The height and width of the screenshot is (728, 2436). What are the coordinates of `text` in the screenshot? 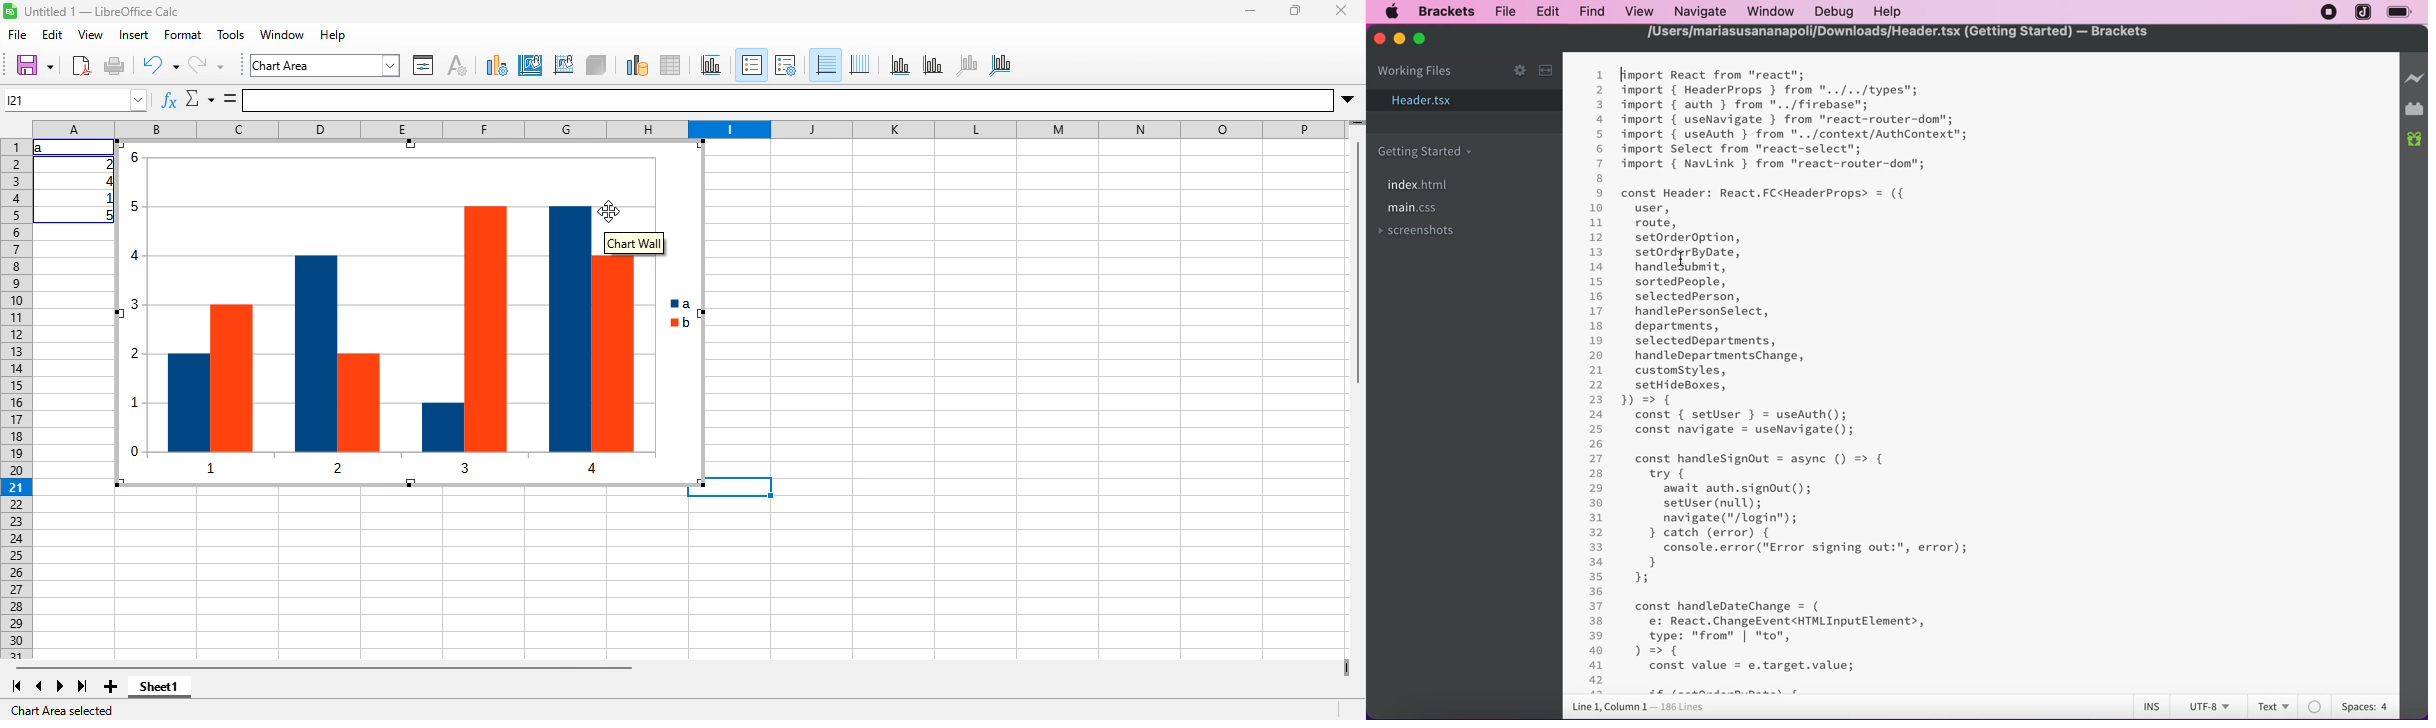 It's located at (2276, 707).